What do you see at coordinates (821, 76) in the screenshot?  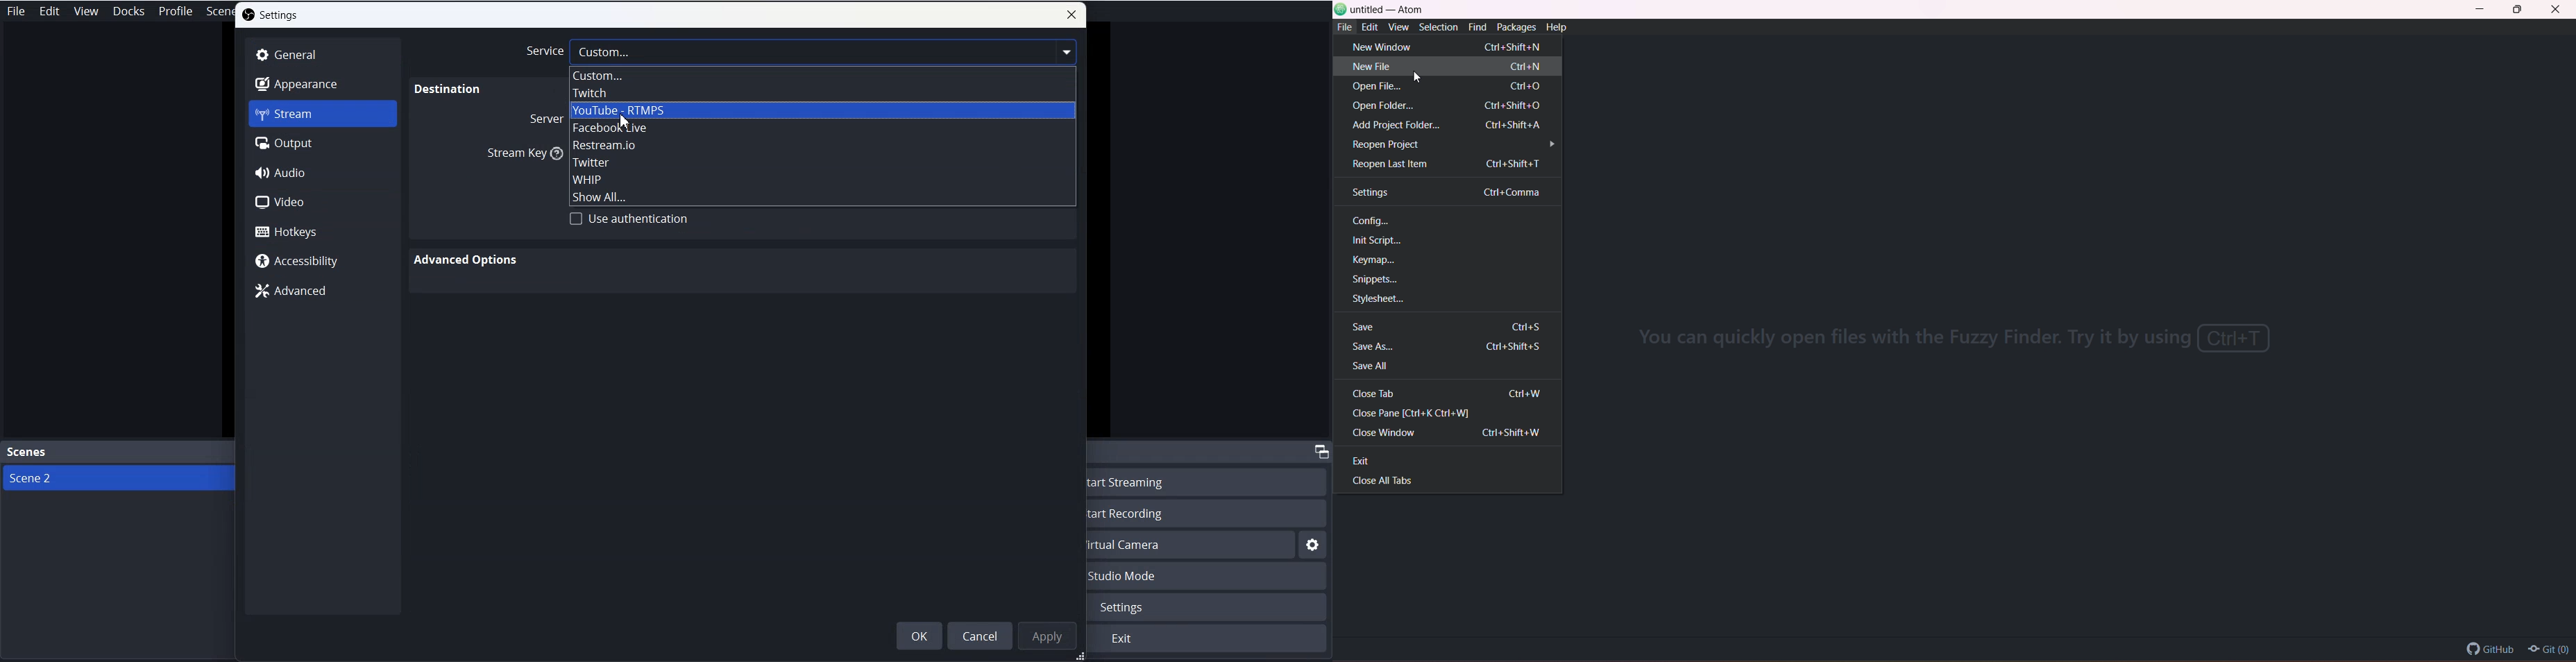 I see `Custom` at bounding box center [821, 76].